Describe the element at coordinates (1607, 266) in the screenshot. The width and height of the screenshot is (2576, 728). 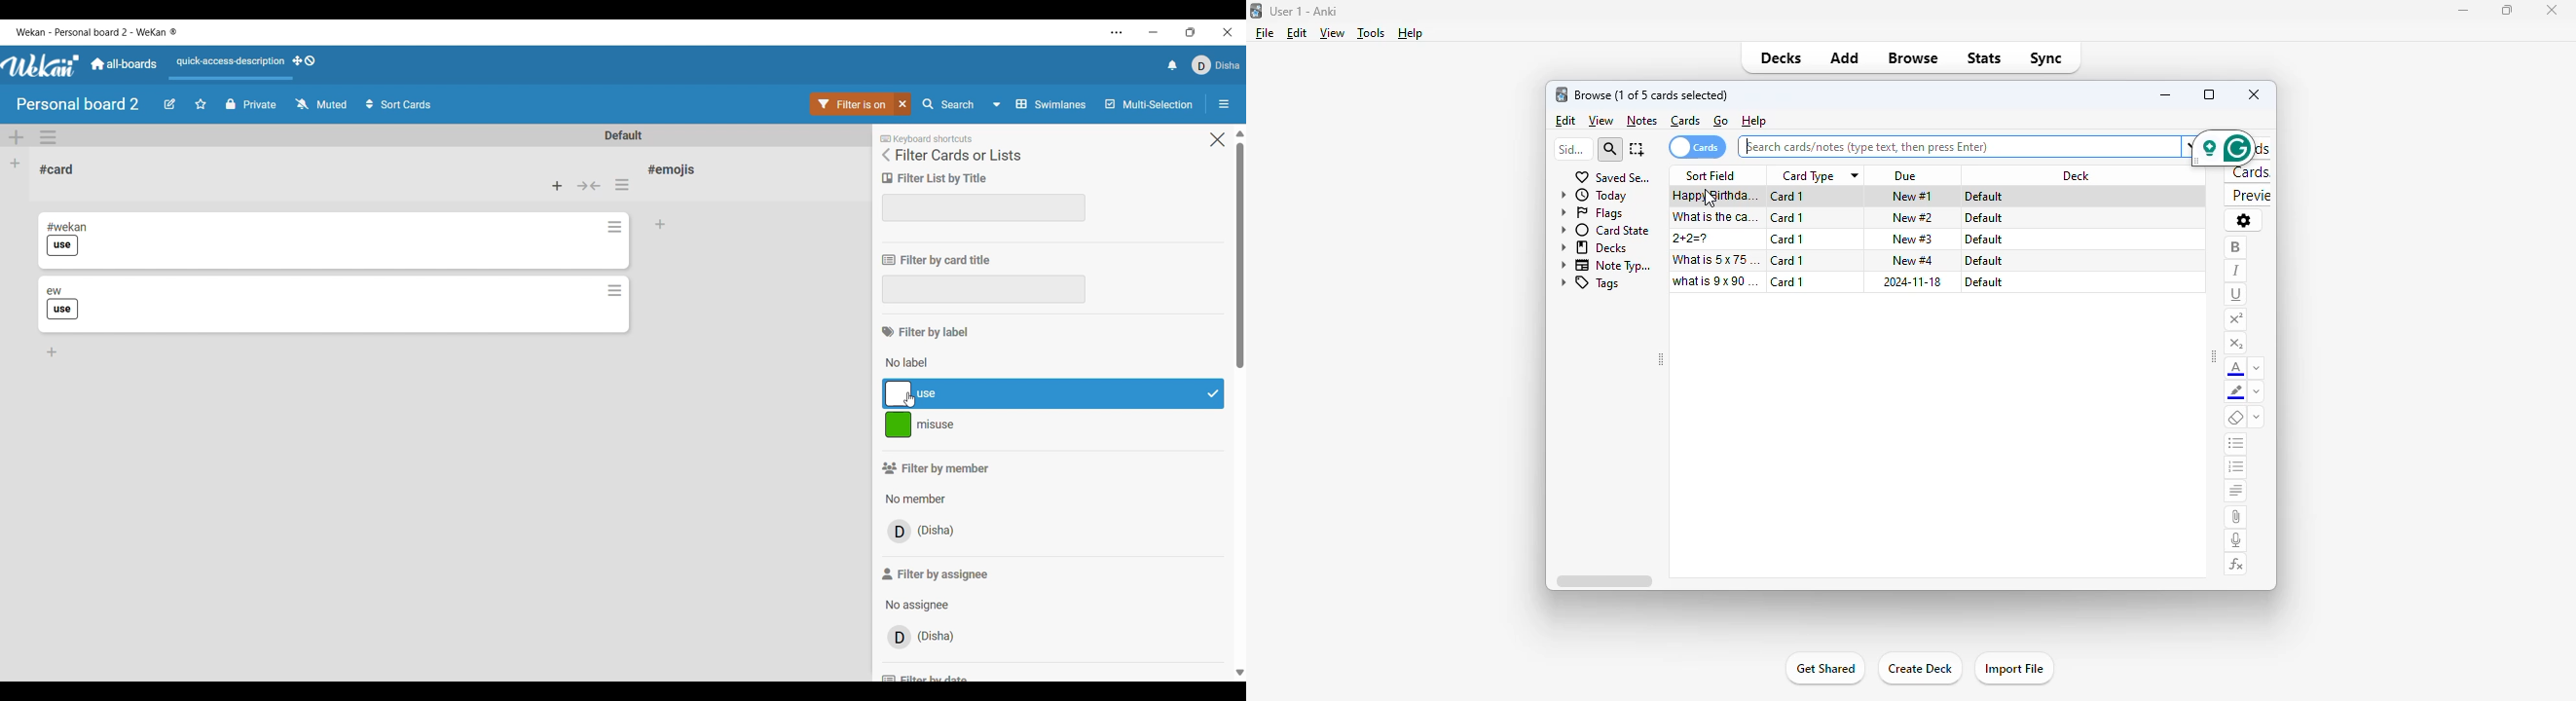
I see `note types` at that location.